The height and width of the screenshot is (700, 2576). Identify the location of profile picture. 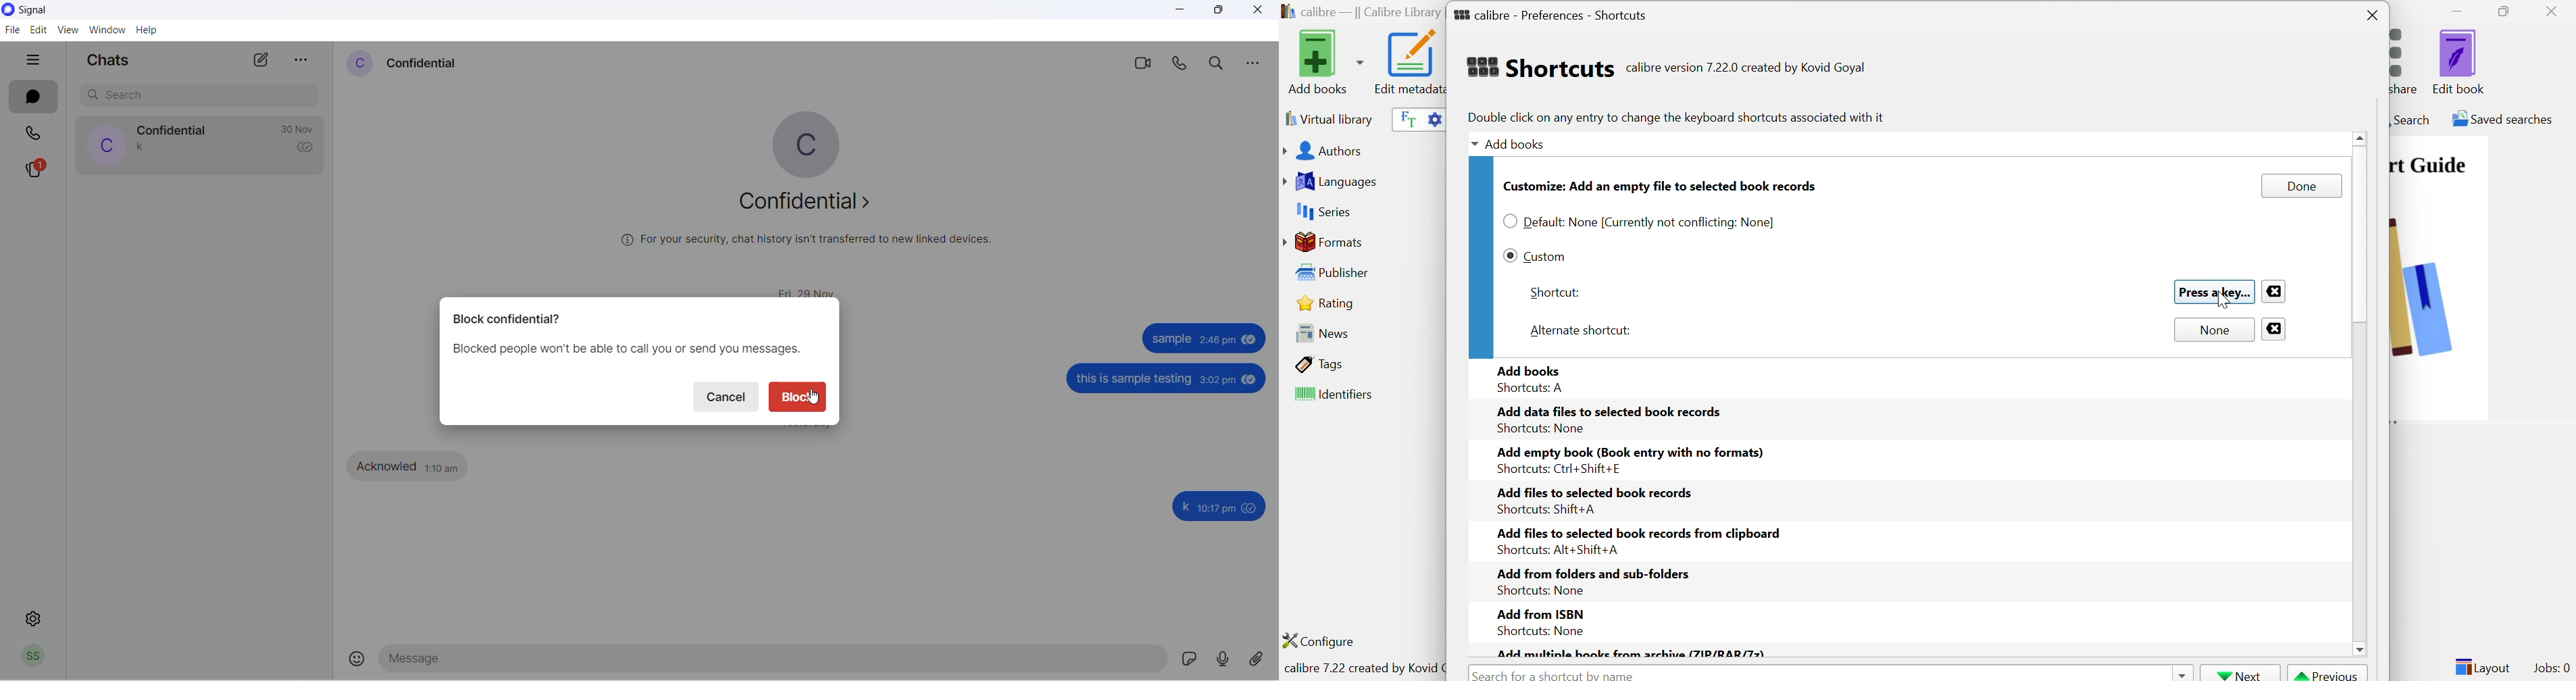
(105, 144).